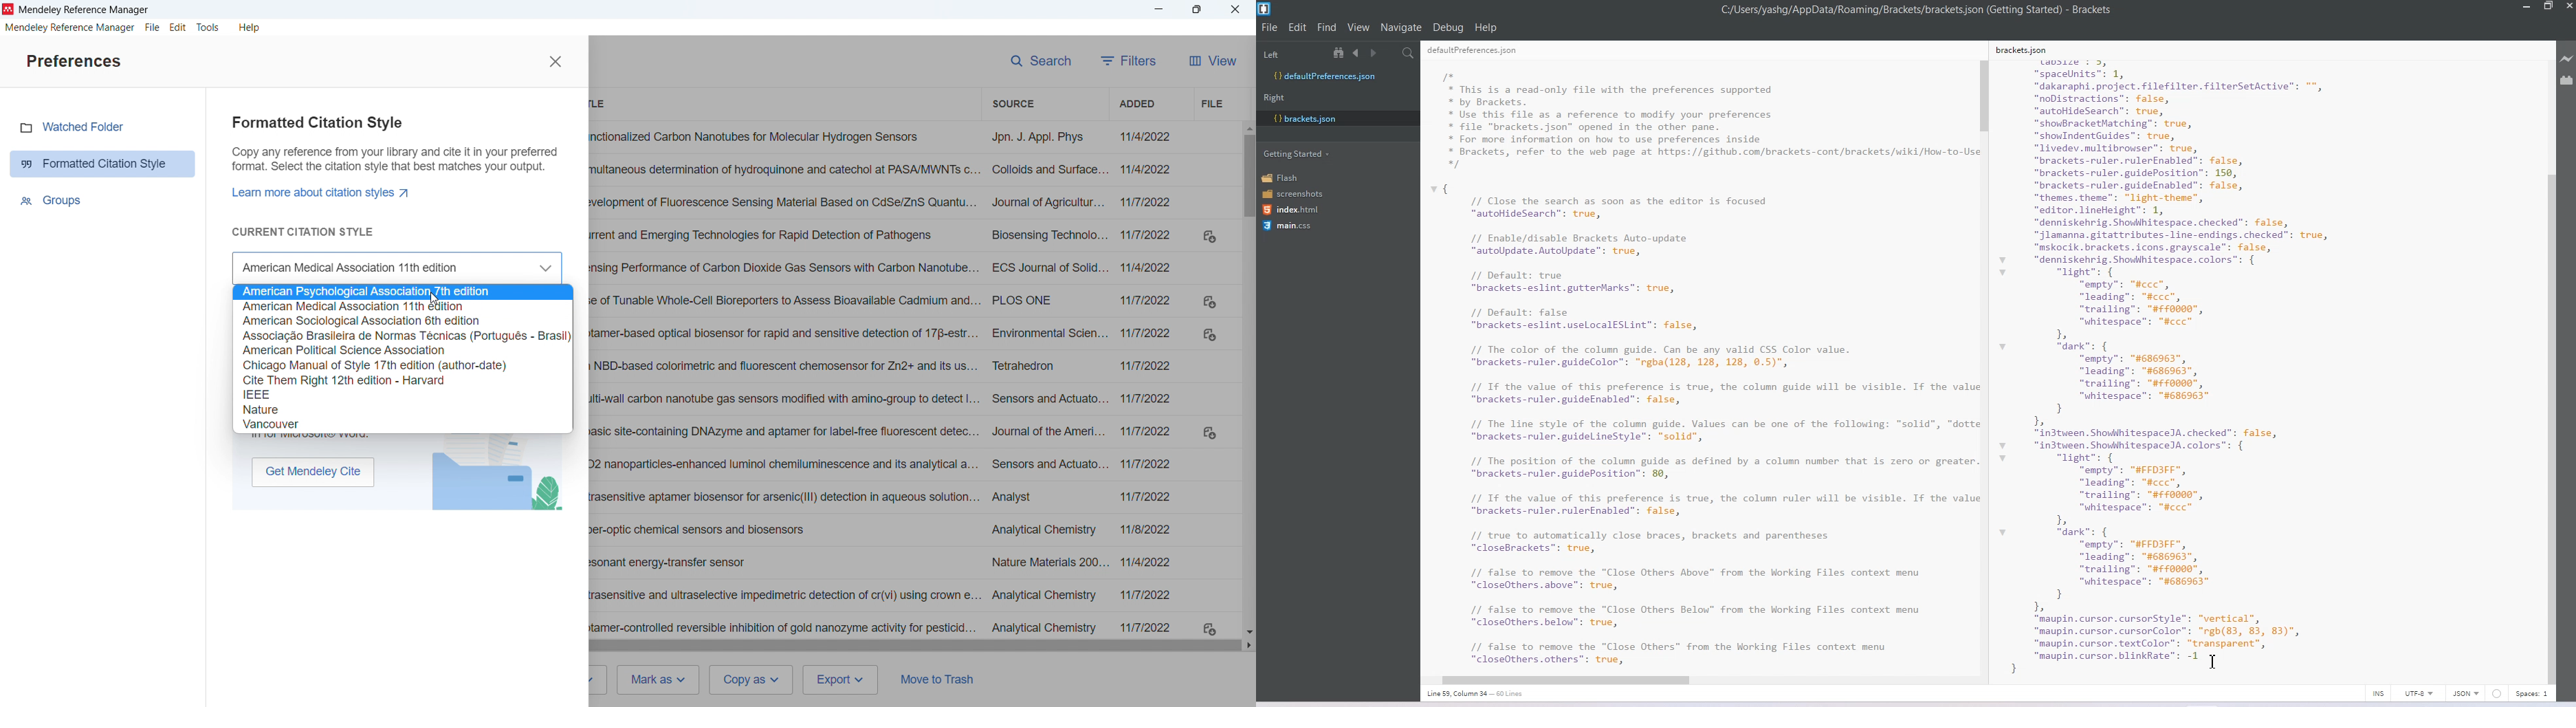  What do you see at coordinates (1328, 27) in the screenshot?
I see `Find` at bounding box center [1328, 27].